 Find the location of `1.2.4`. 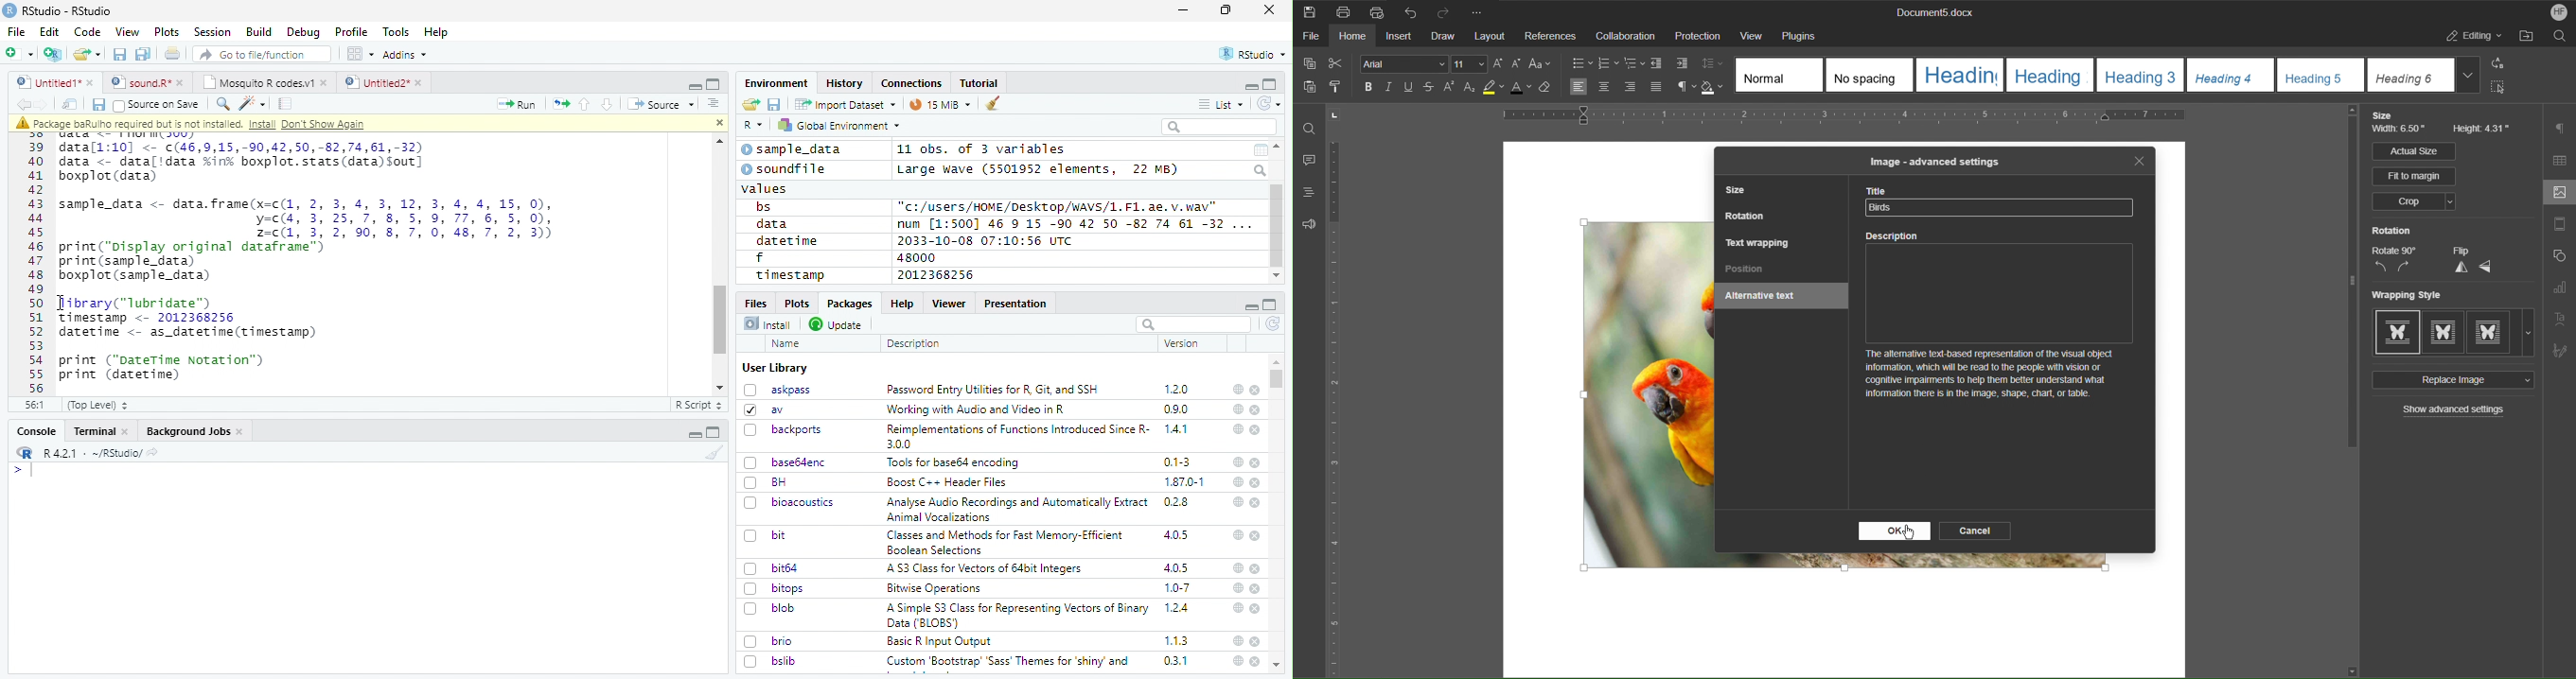

1.2.4 is located at coordinates (1178, 607).